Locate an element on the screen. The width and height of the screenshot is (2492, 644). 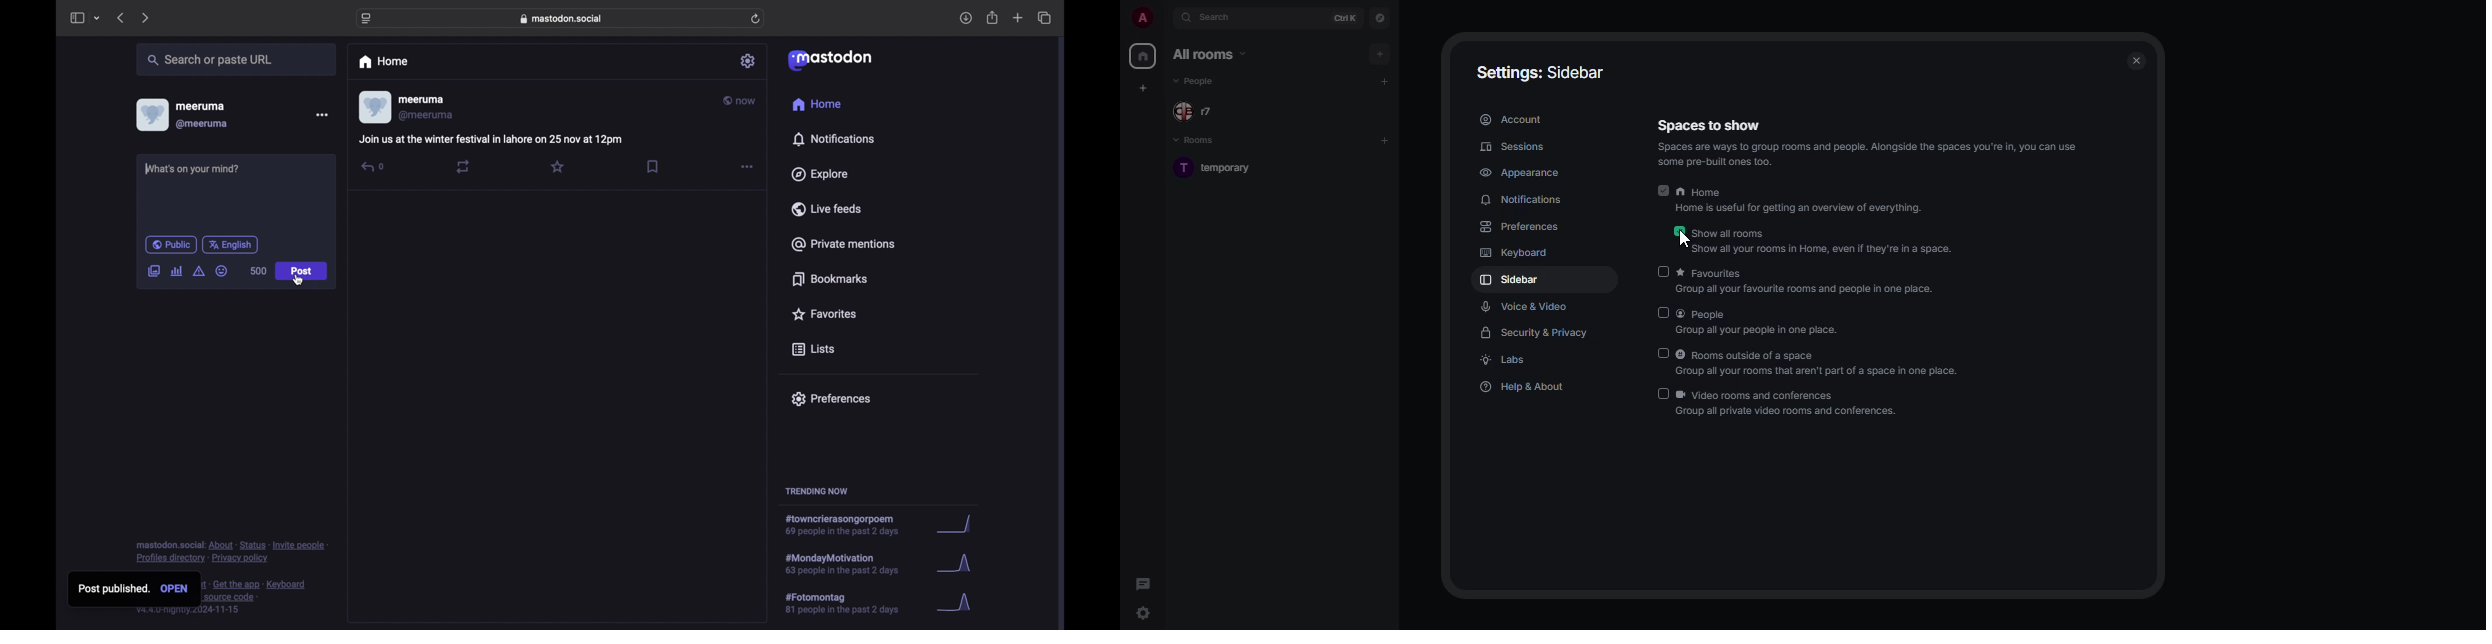
disabled is located at coordinates (1664, 393).